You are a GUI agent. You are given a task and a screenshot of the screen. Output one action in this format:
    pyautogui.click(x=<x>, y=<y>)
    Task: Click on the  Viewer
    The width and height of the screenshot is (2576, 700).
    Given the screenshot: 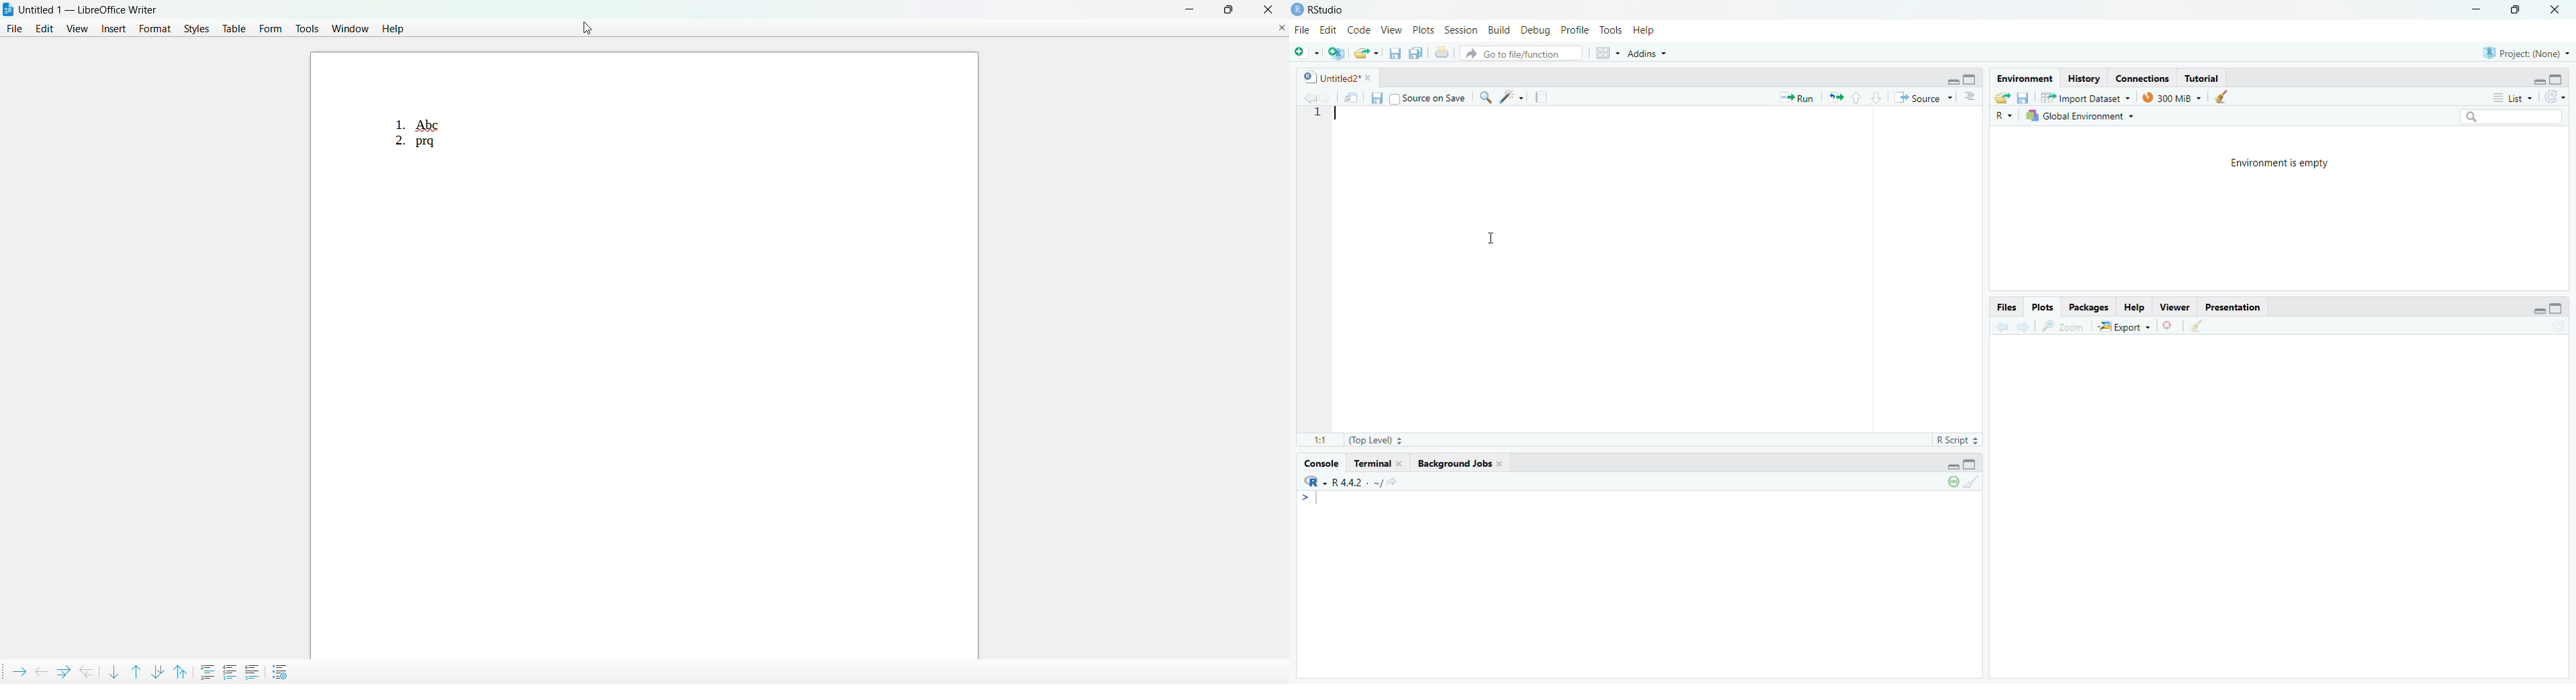 What is the action you would take?
    pyautogui.click(x=2176, y=307)
    